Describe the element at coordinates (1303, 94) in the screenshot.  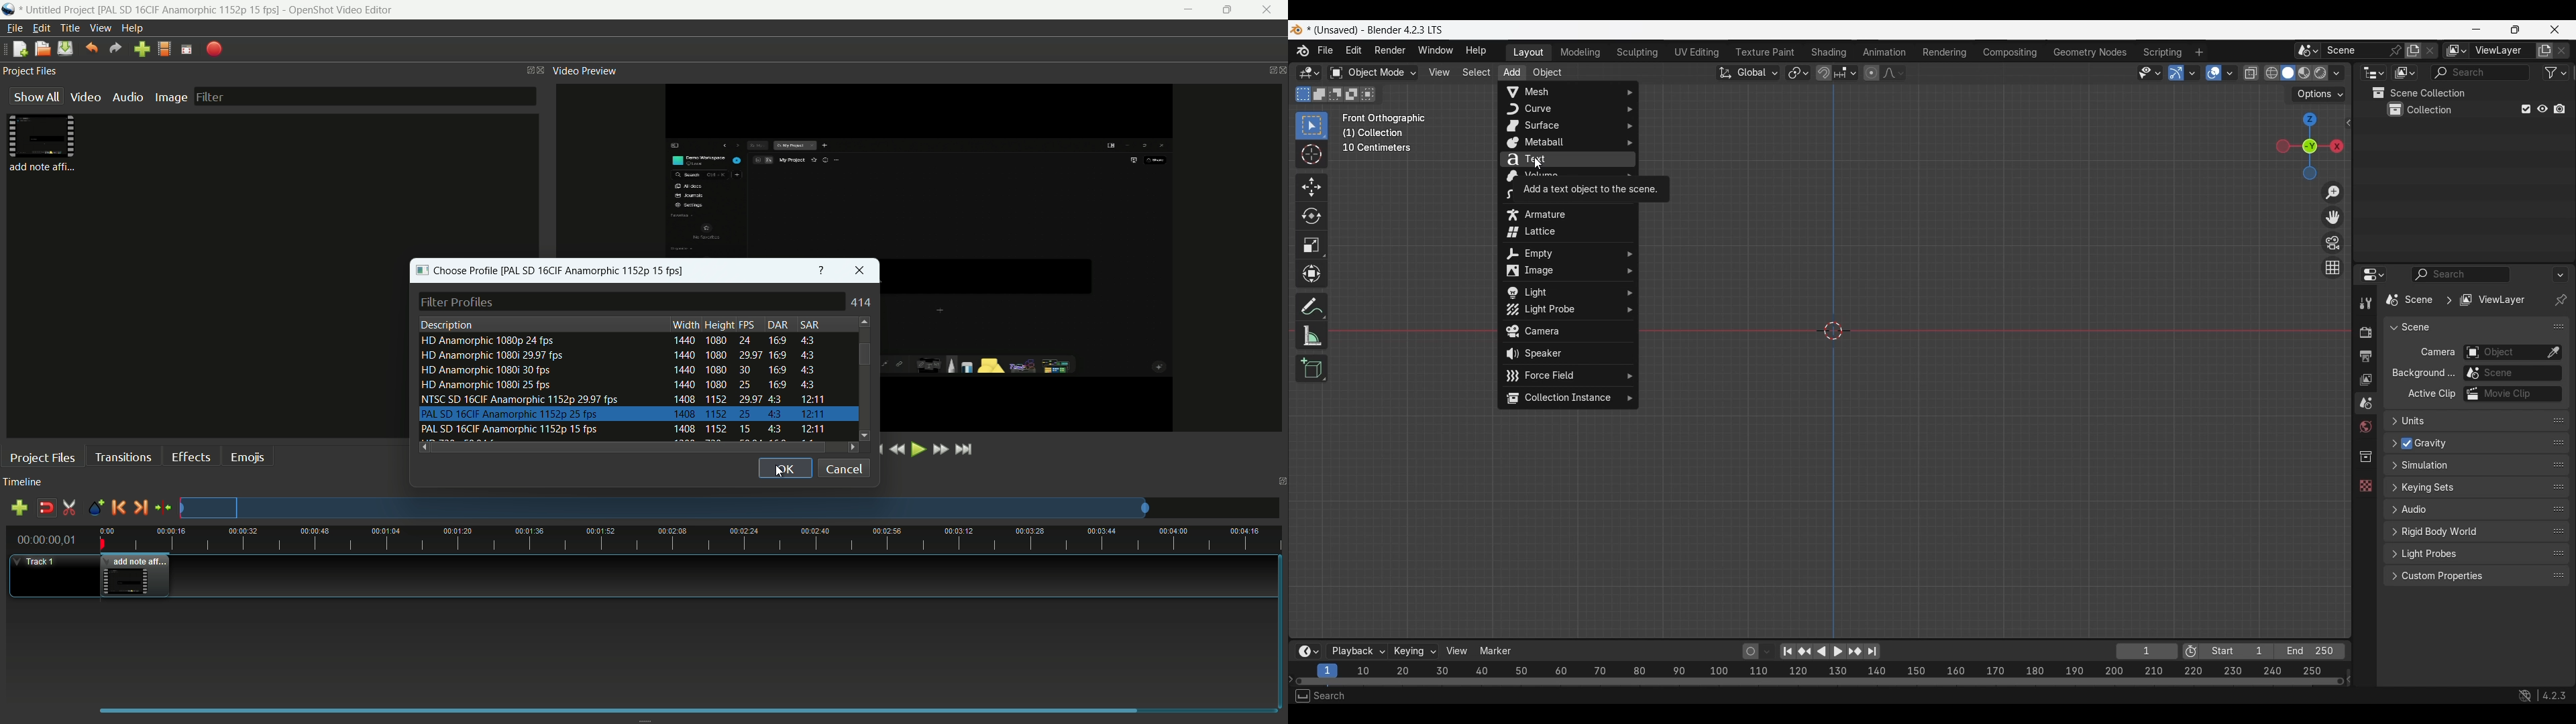
I see `Set a new selection` at that location.